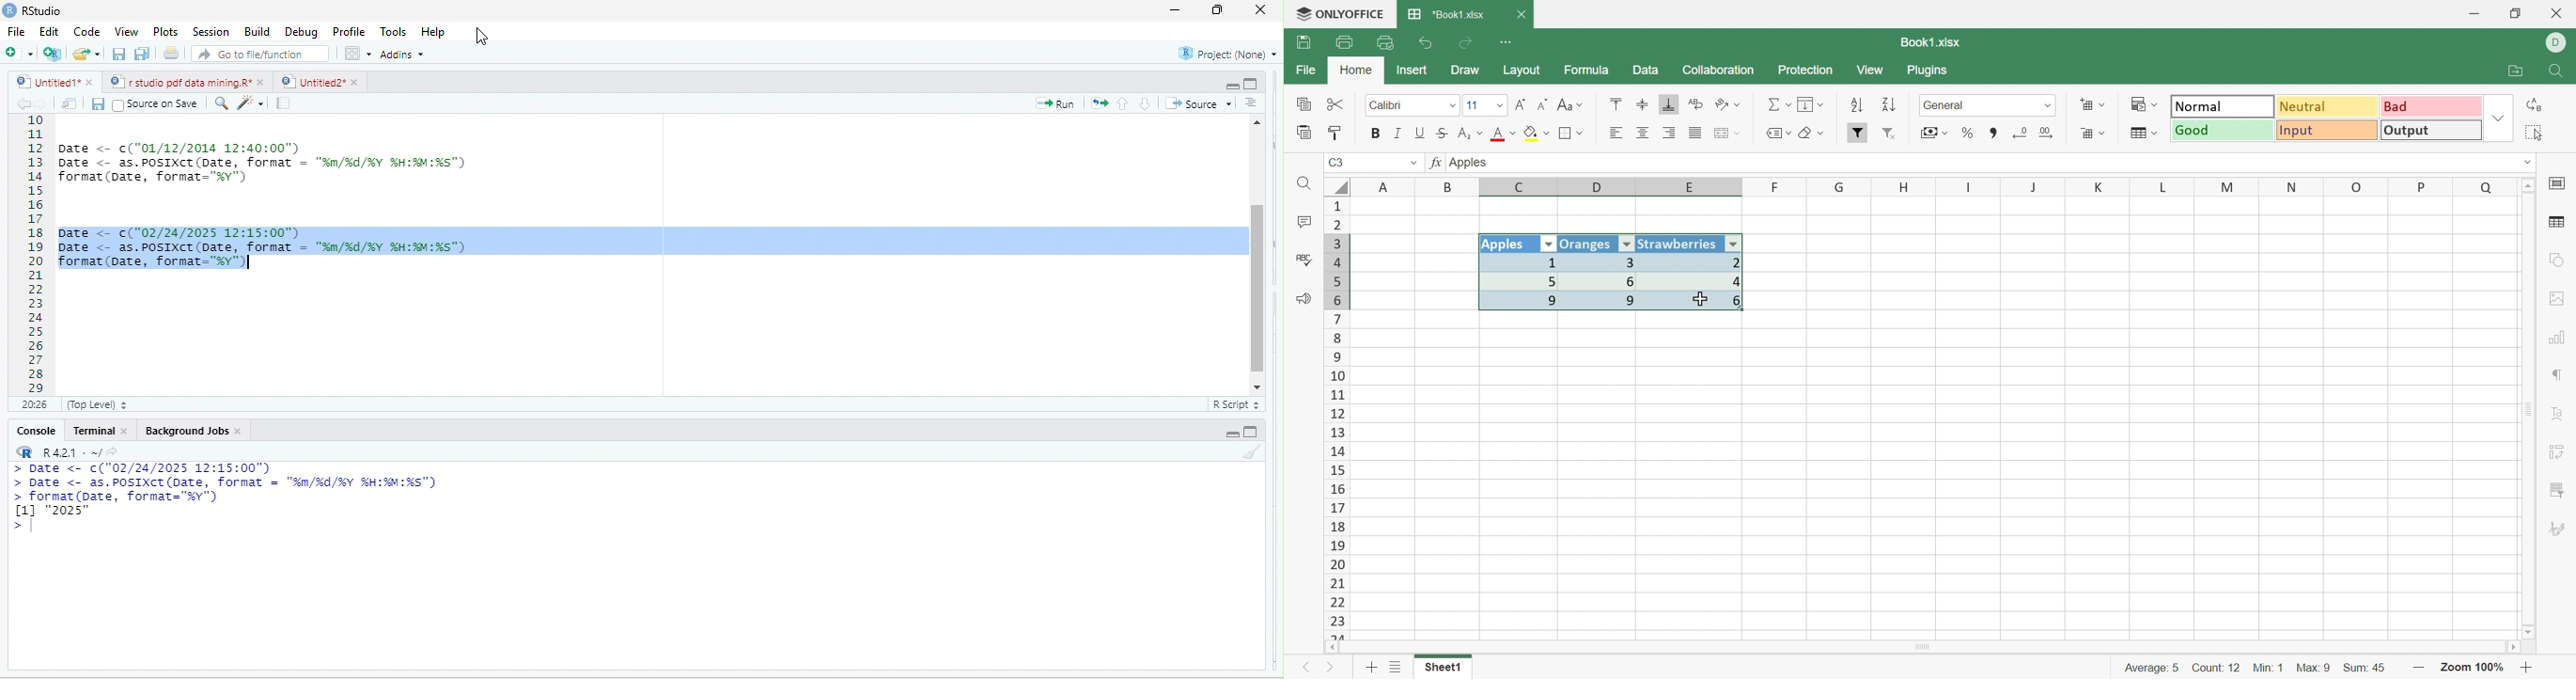  I want to click on Drop Down, so click(1450, 106).